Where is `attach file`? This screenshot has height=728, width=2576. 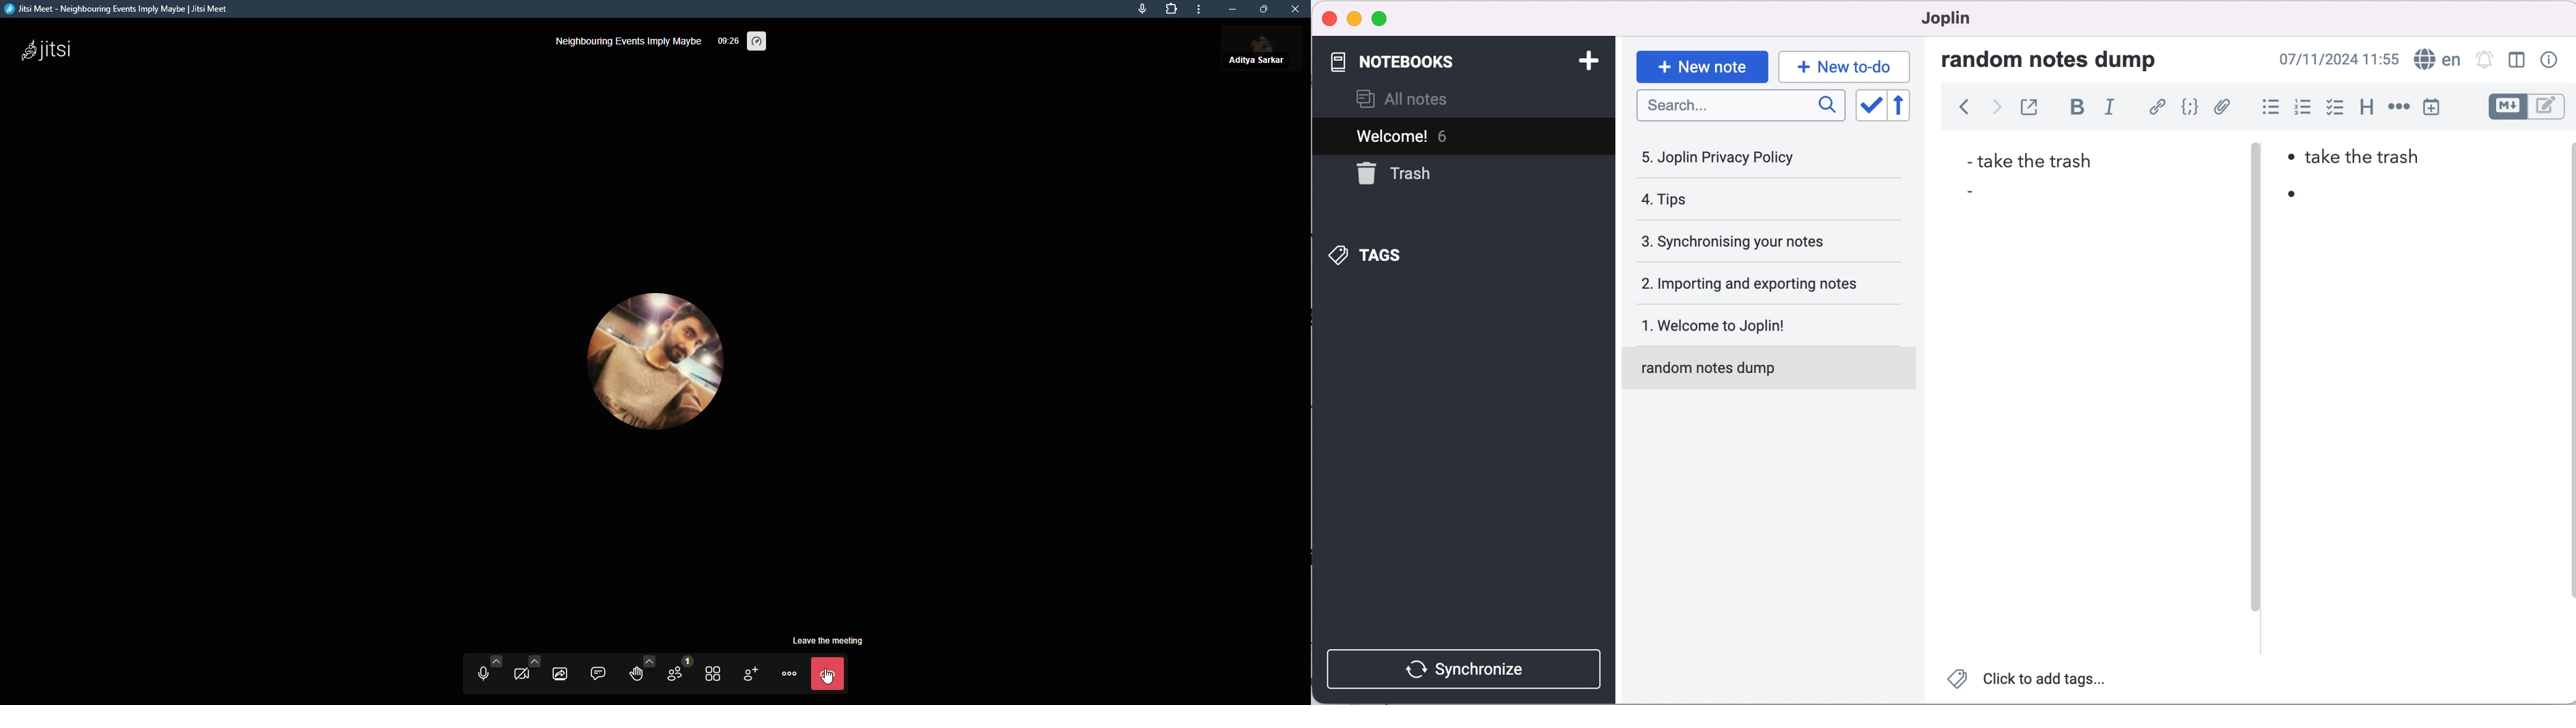
attach file is located at coordinates (2221, 108).